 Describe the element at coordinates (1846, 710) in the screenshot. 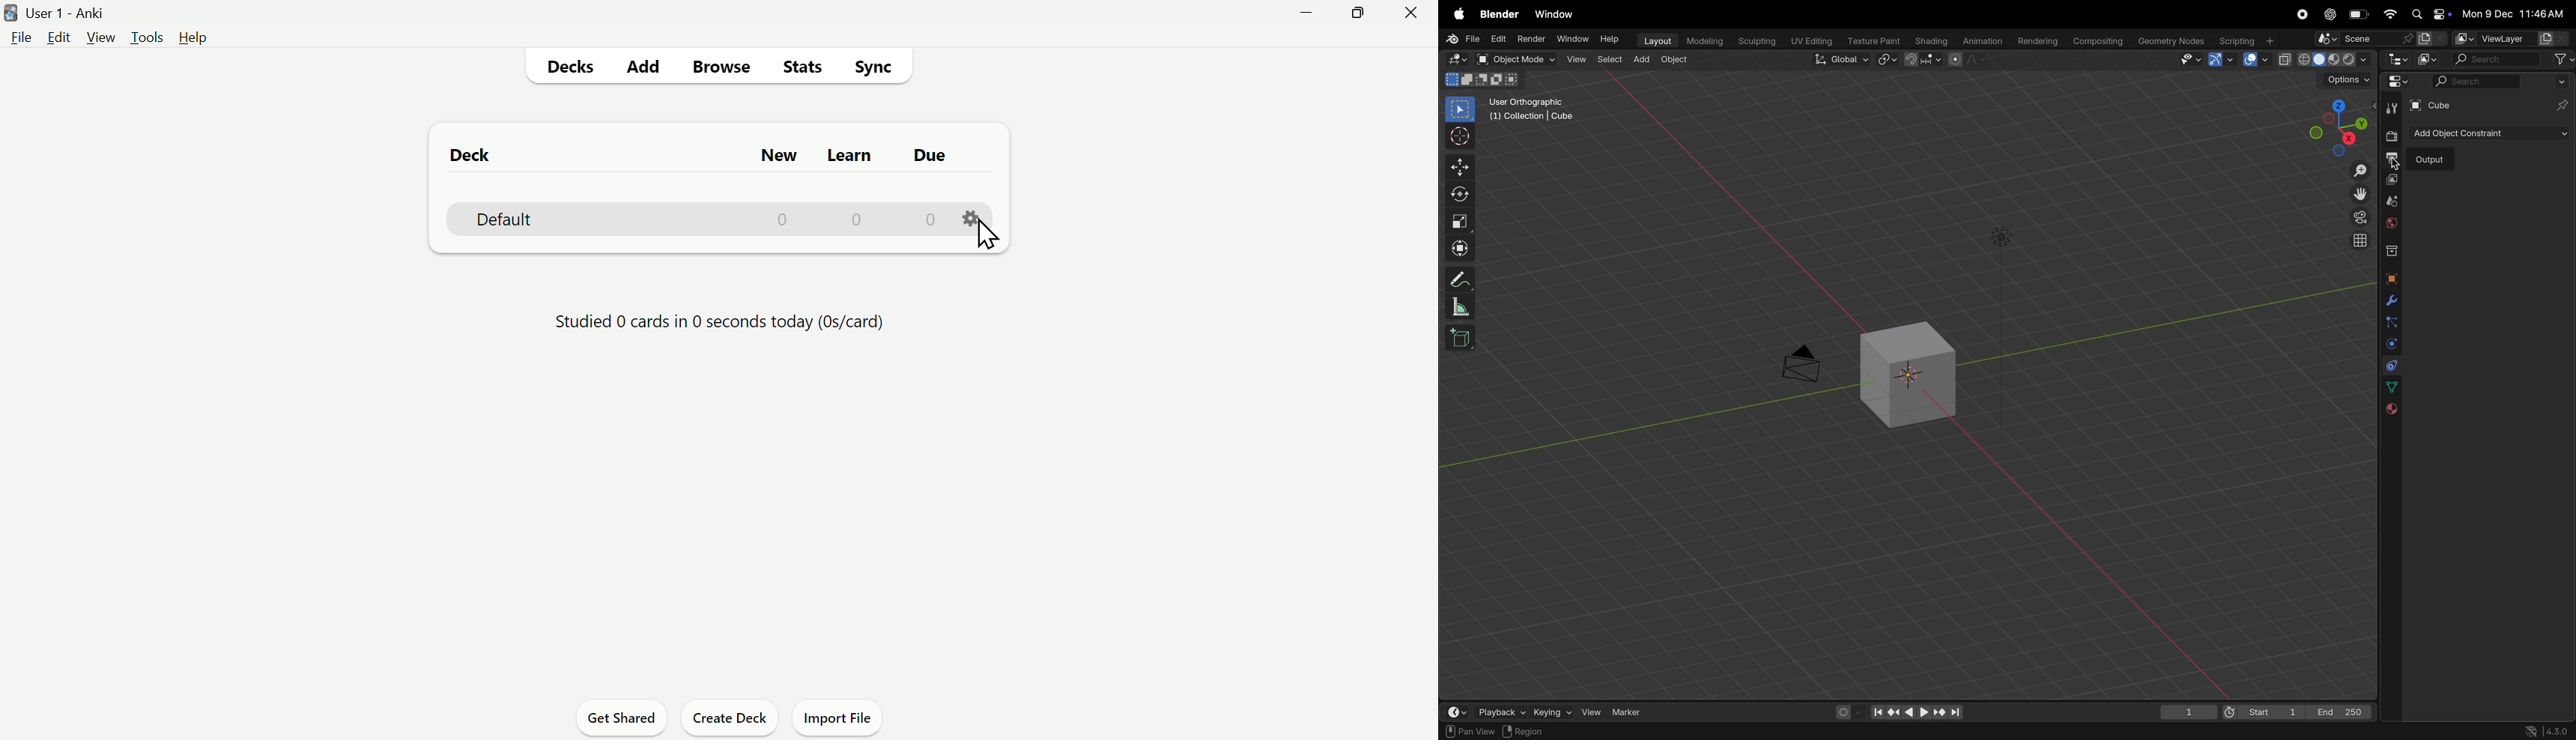

I see `auto keying` at that location.